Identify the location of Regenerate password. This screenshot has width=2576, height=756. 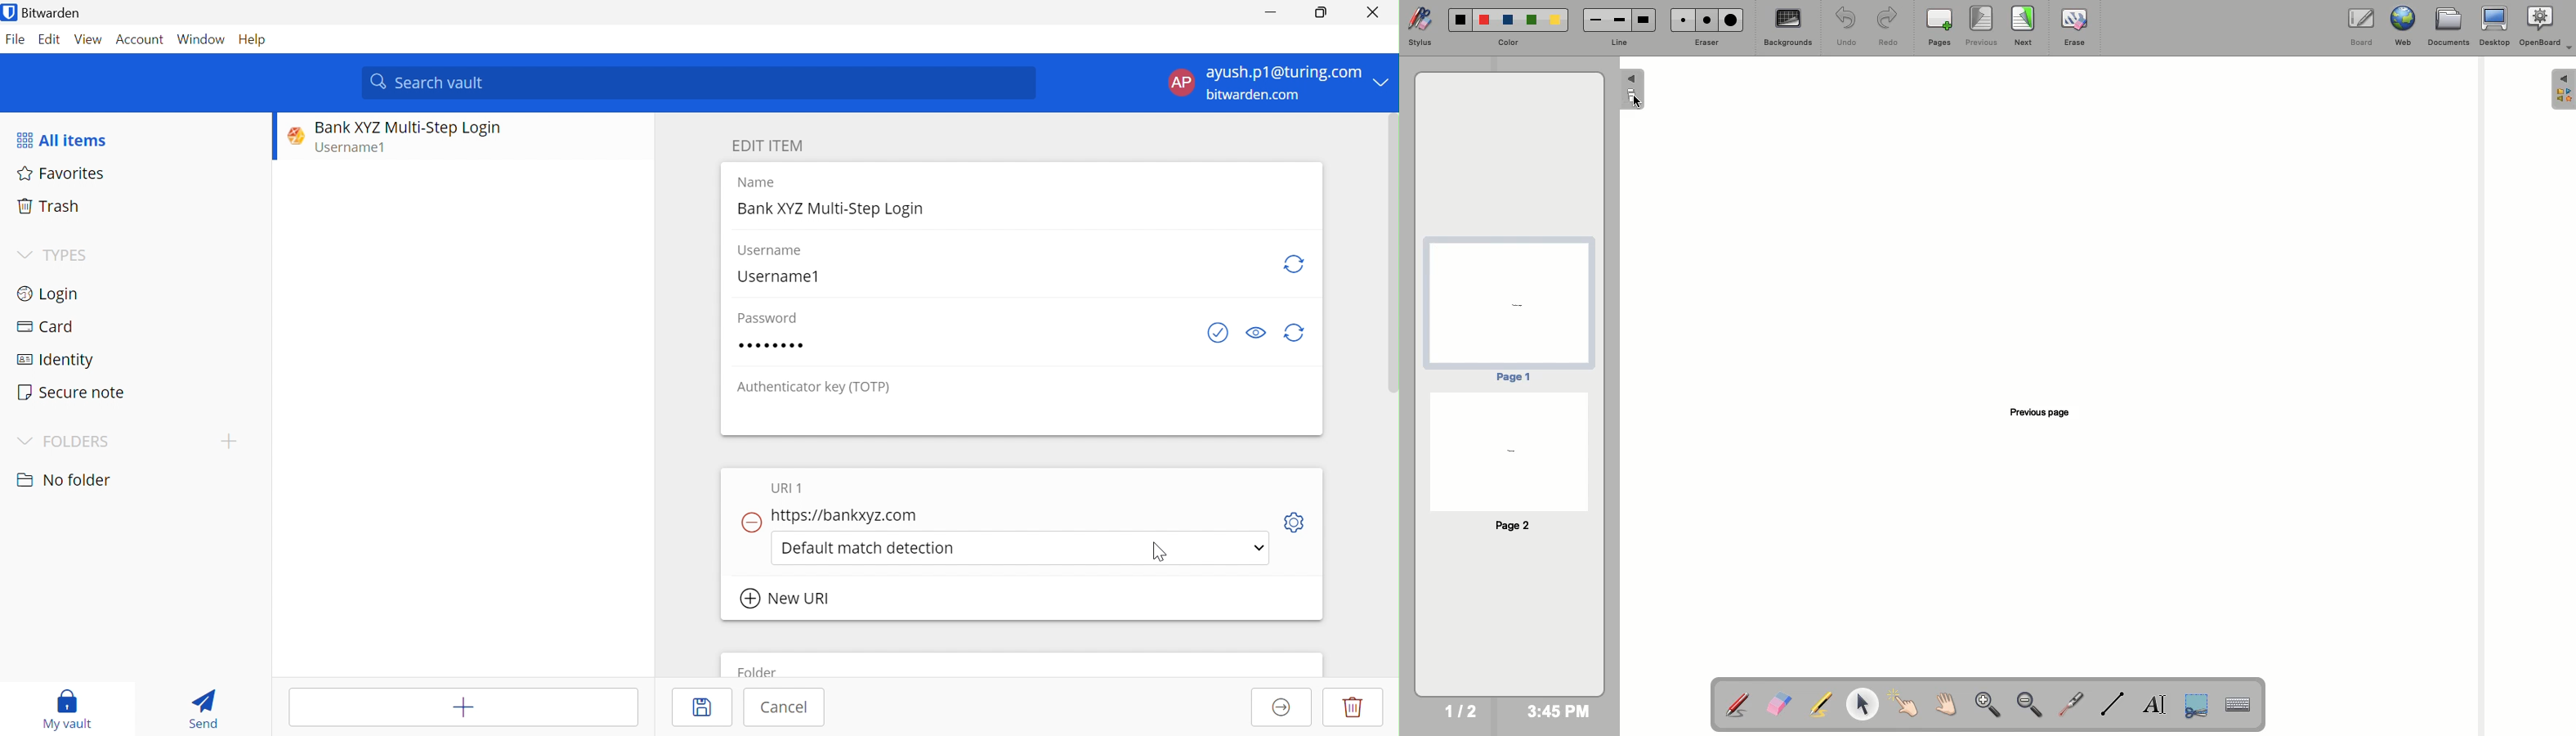
(1297, 334).